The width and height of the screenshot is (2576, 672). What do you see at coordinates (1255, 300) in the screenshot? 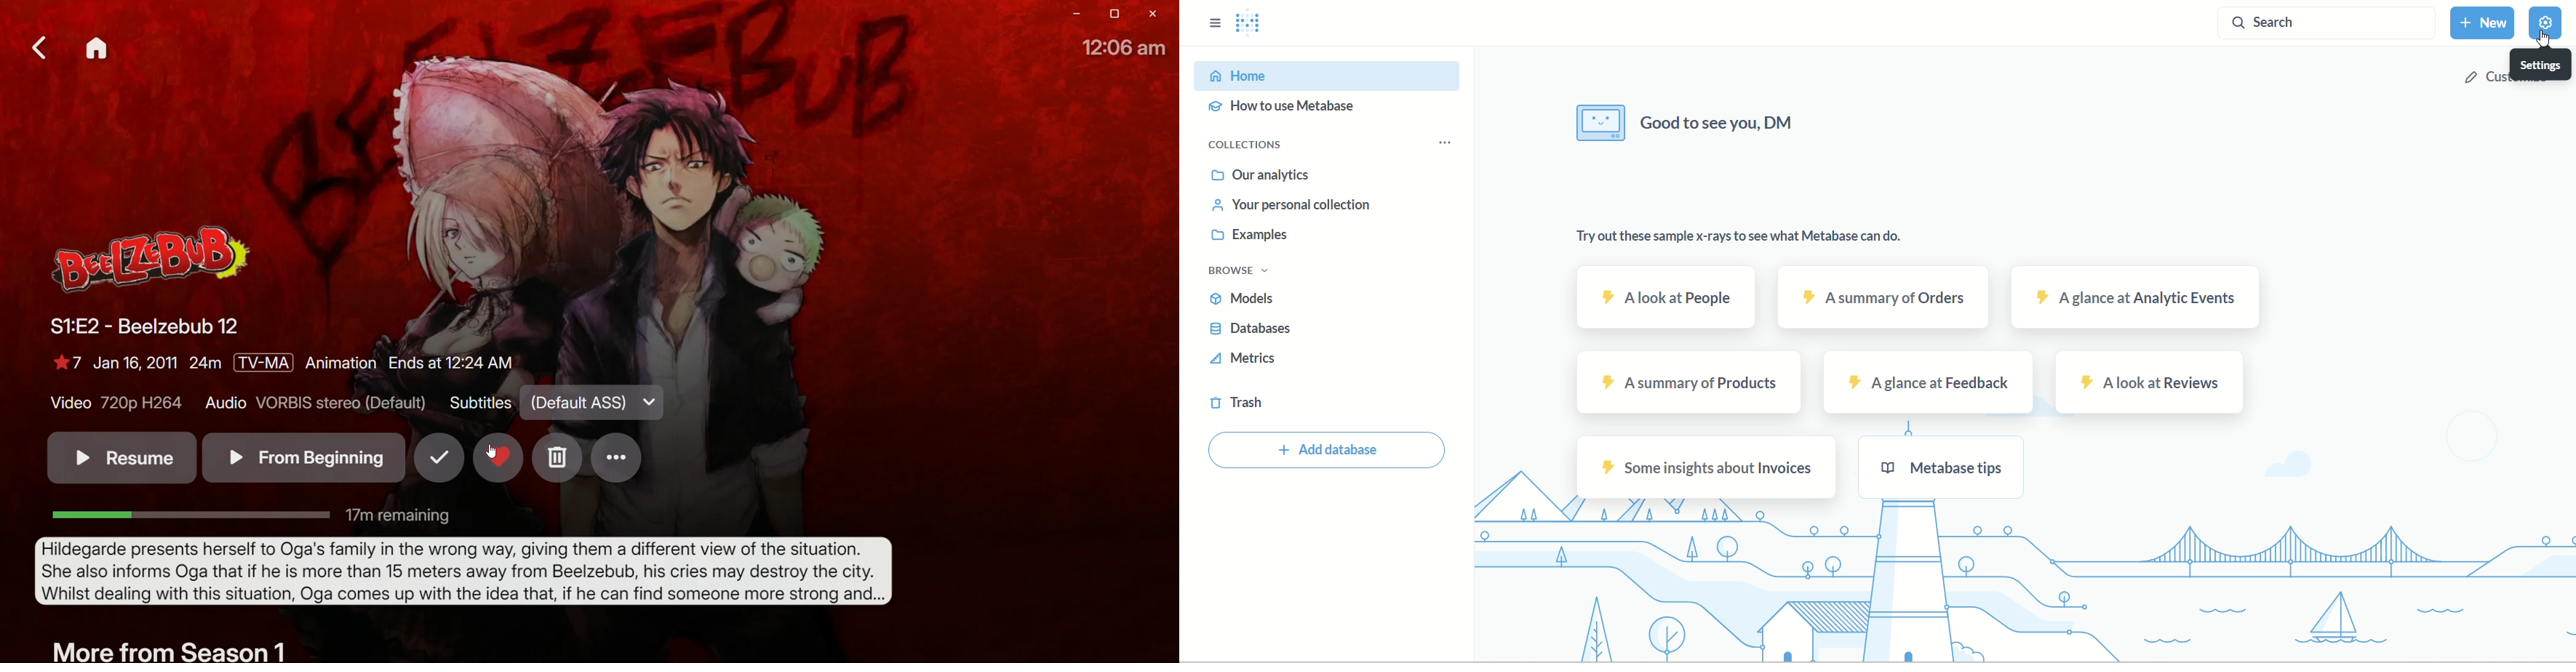
I see `models` at bounding box center [1255, 300].